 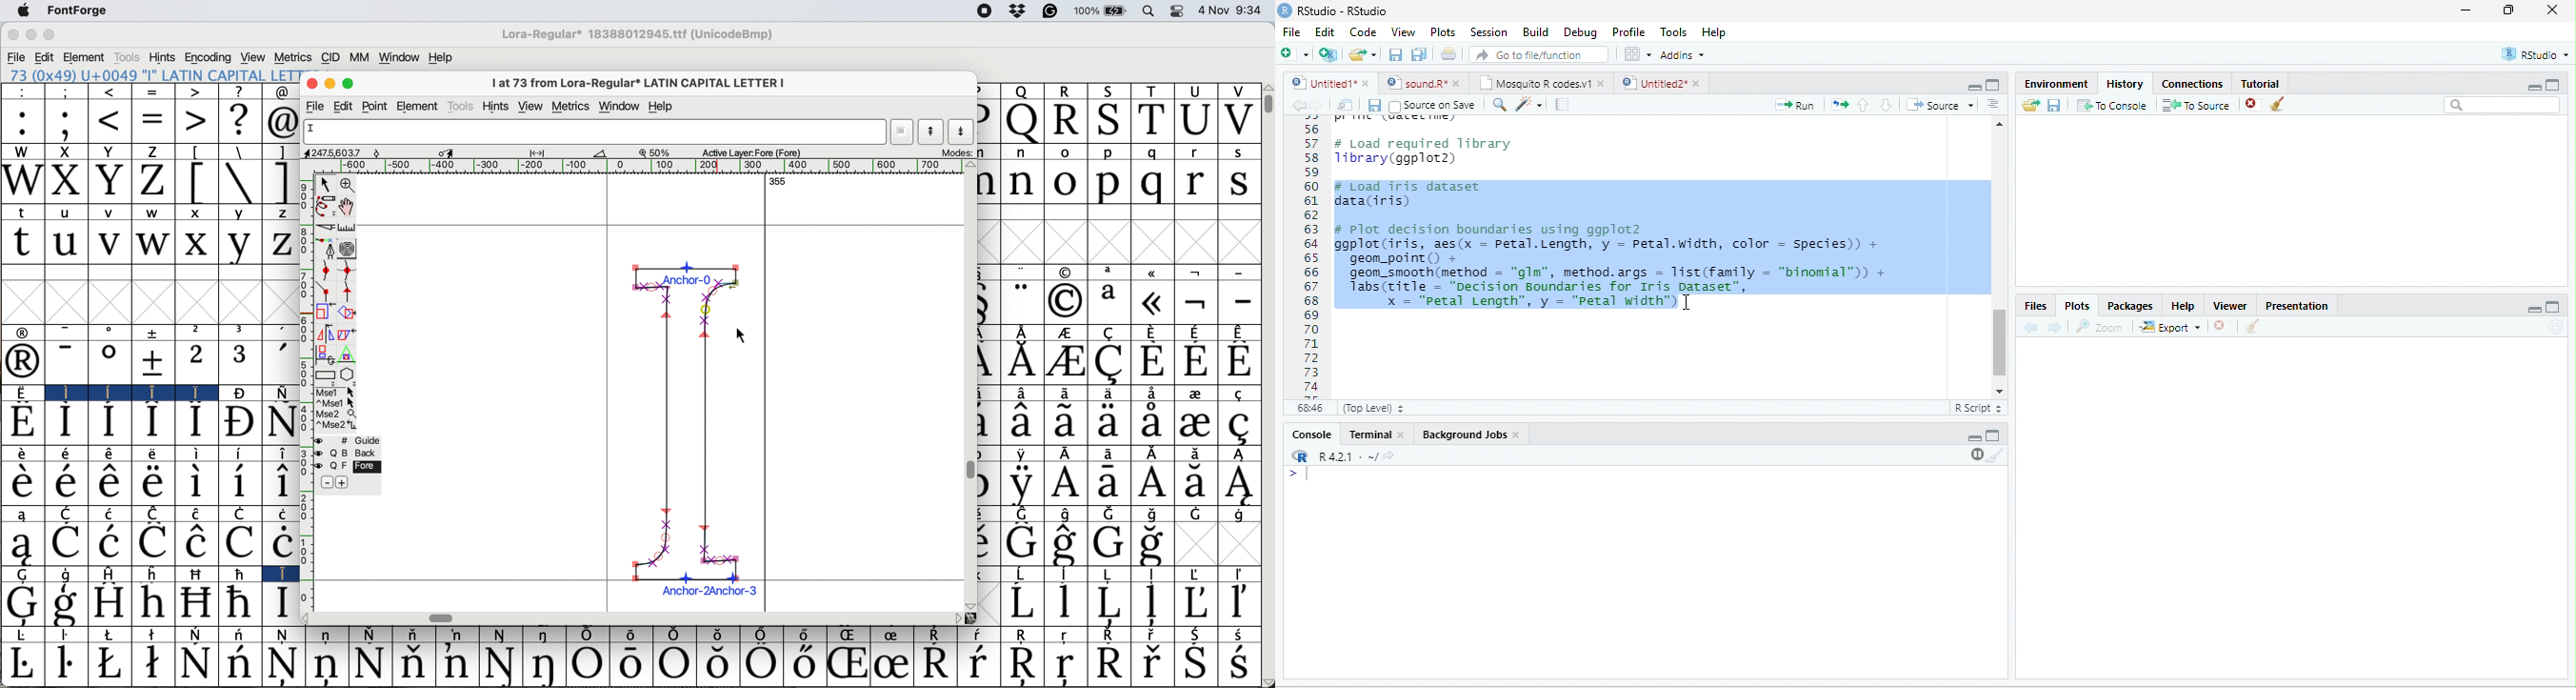 I want to click on rerun, so click(x=1839, y=105).